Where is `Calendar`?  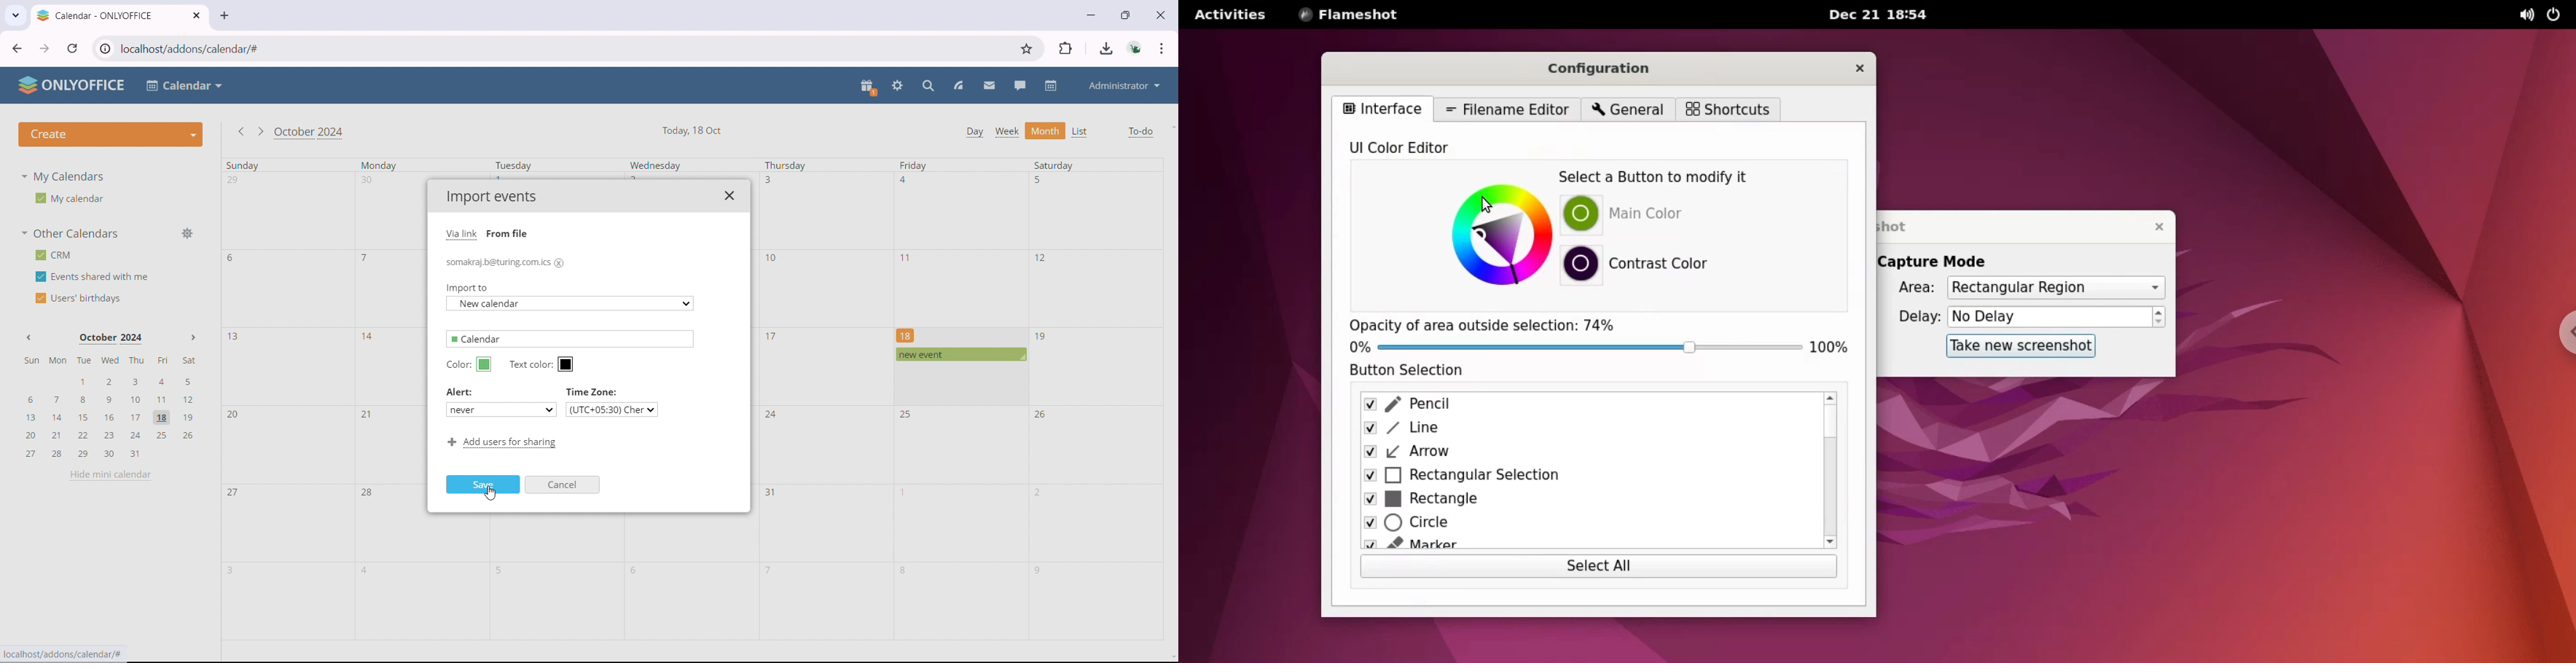 Calendar is located at coordinates (570, 339).